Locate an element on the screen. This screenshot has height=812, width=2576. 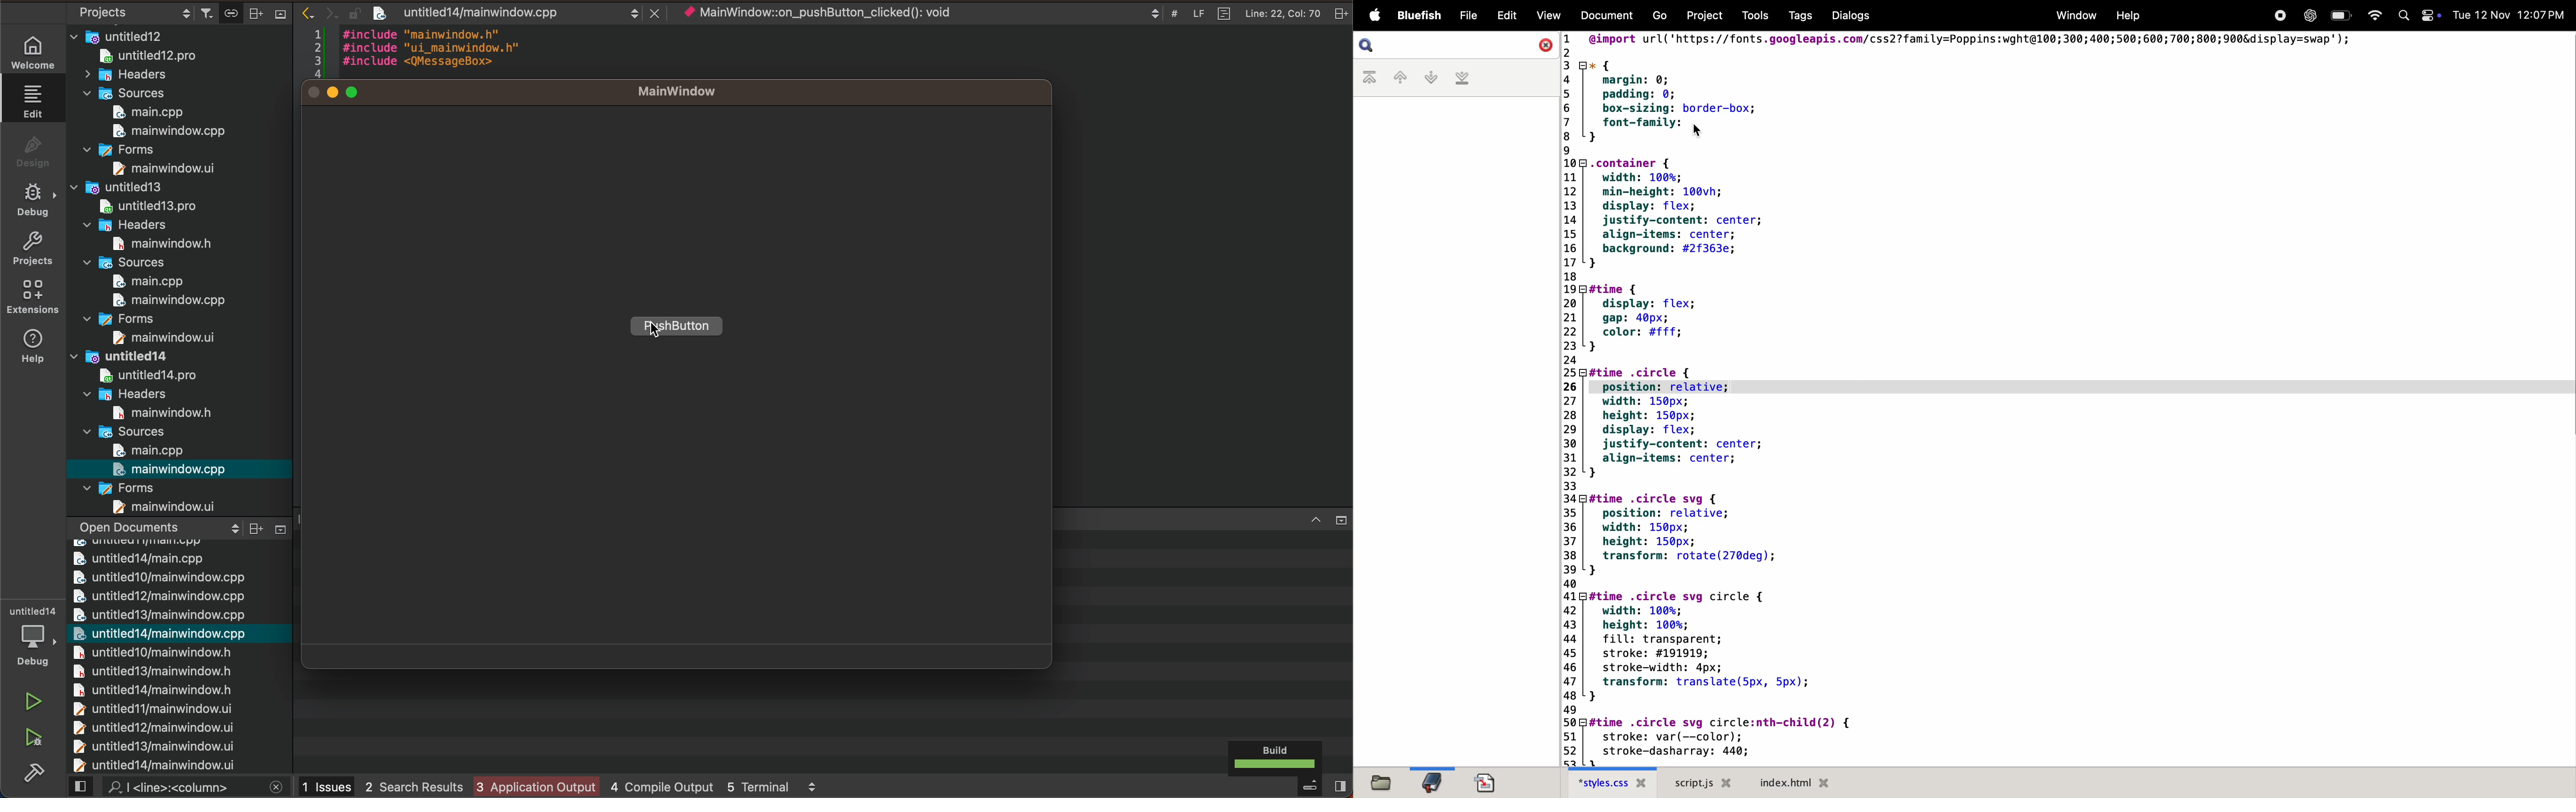
Control Centre is located at coordinates (2431, 14).